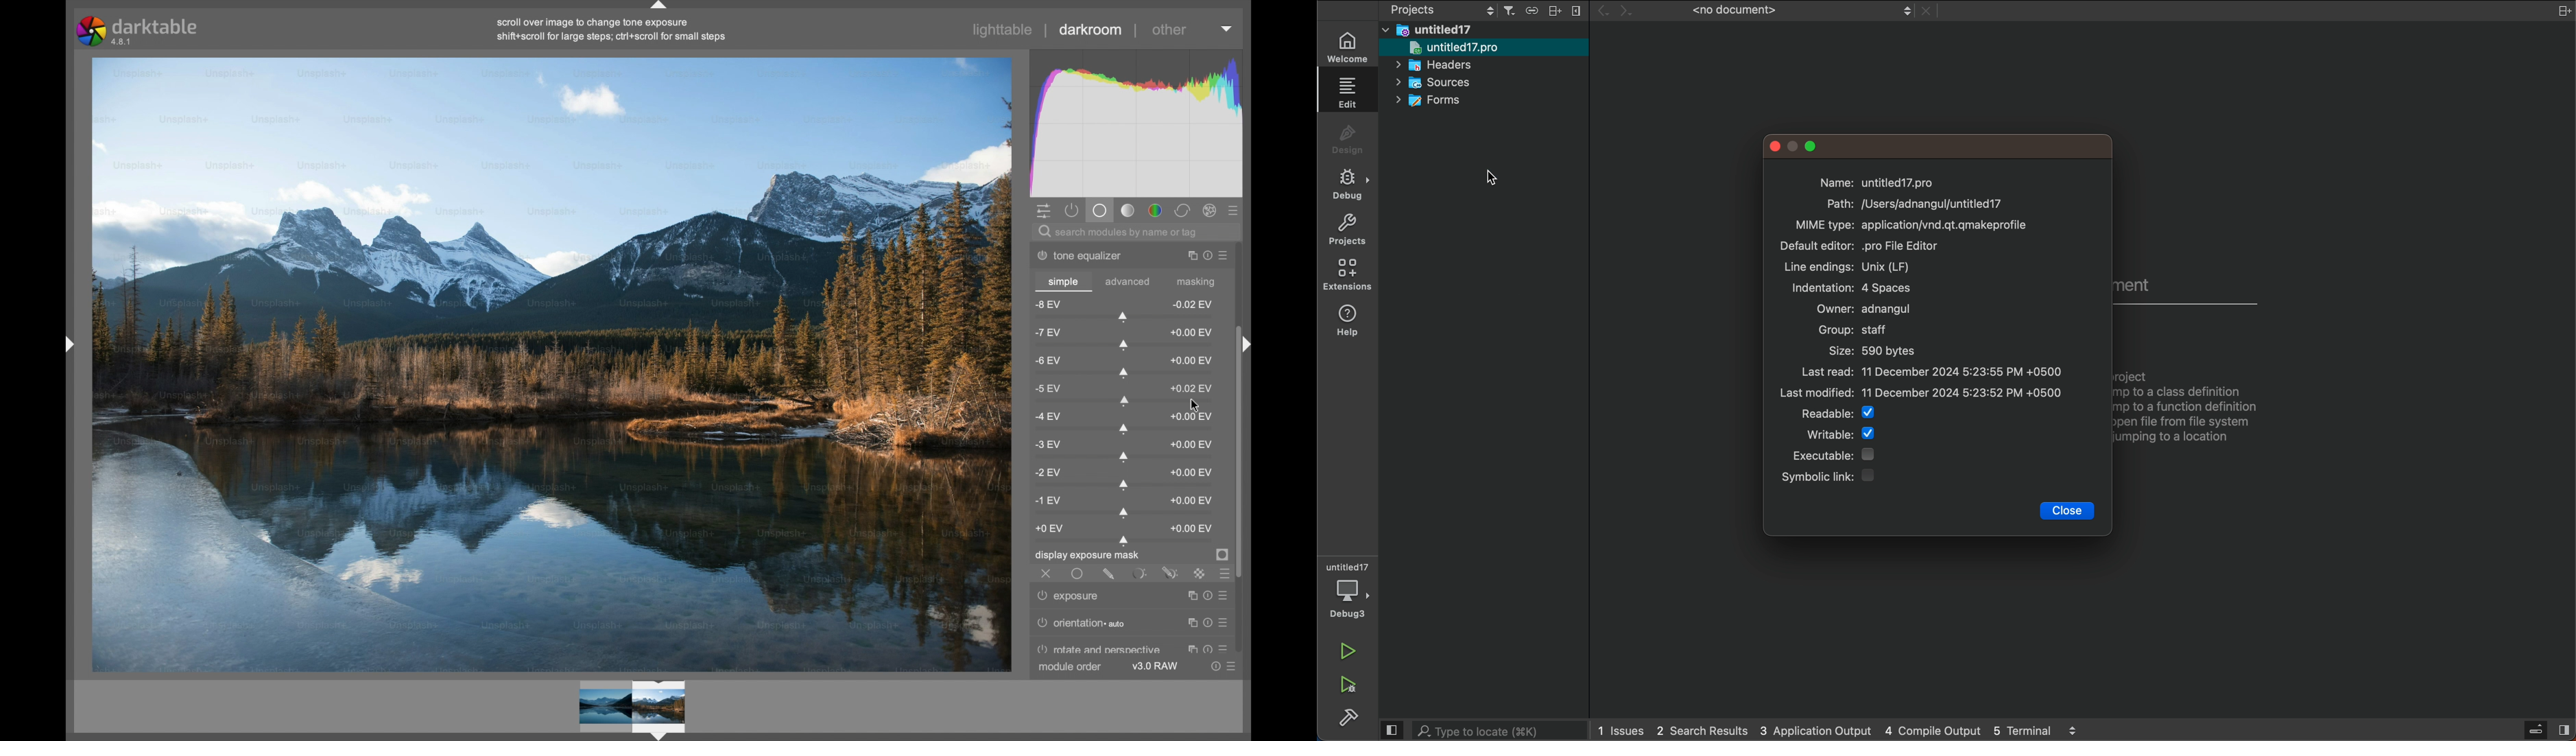  I want to click on tone, so click(1129, 210).